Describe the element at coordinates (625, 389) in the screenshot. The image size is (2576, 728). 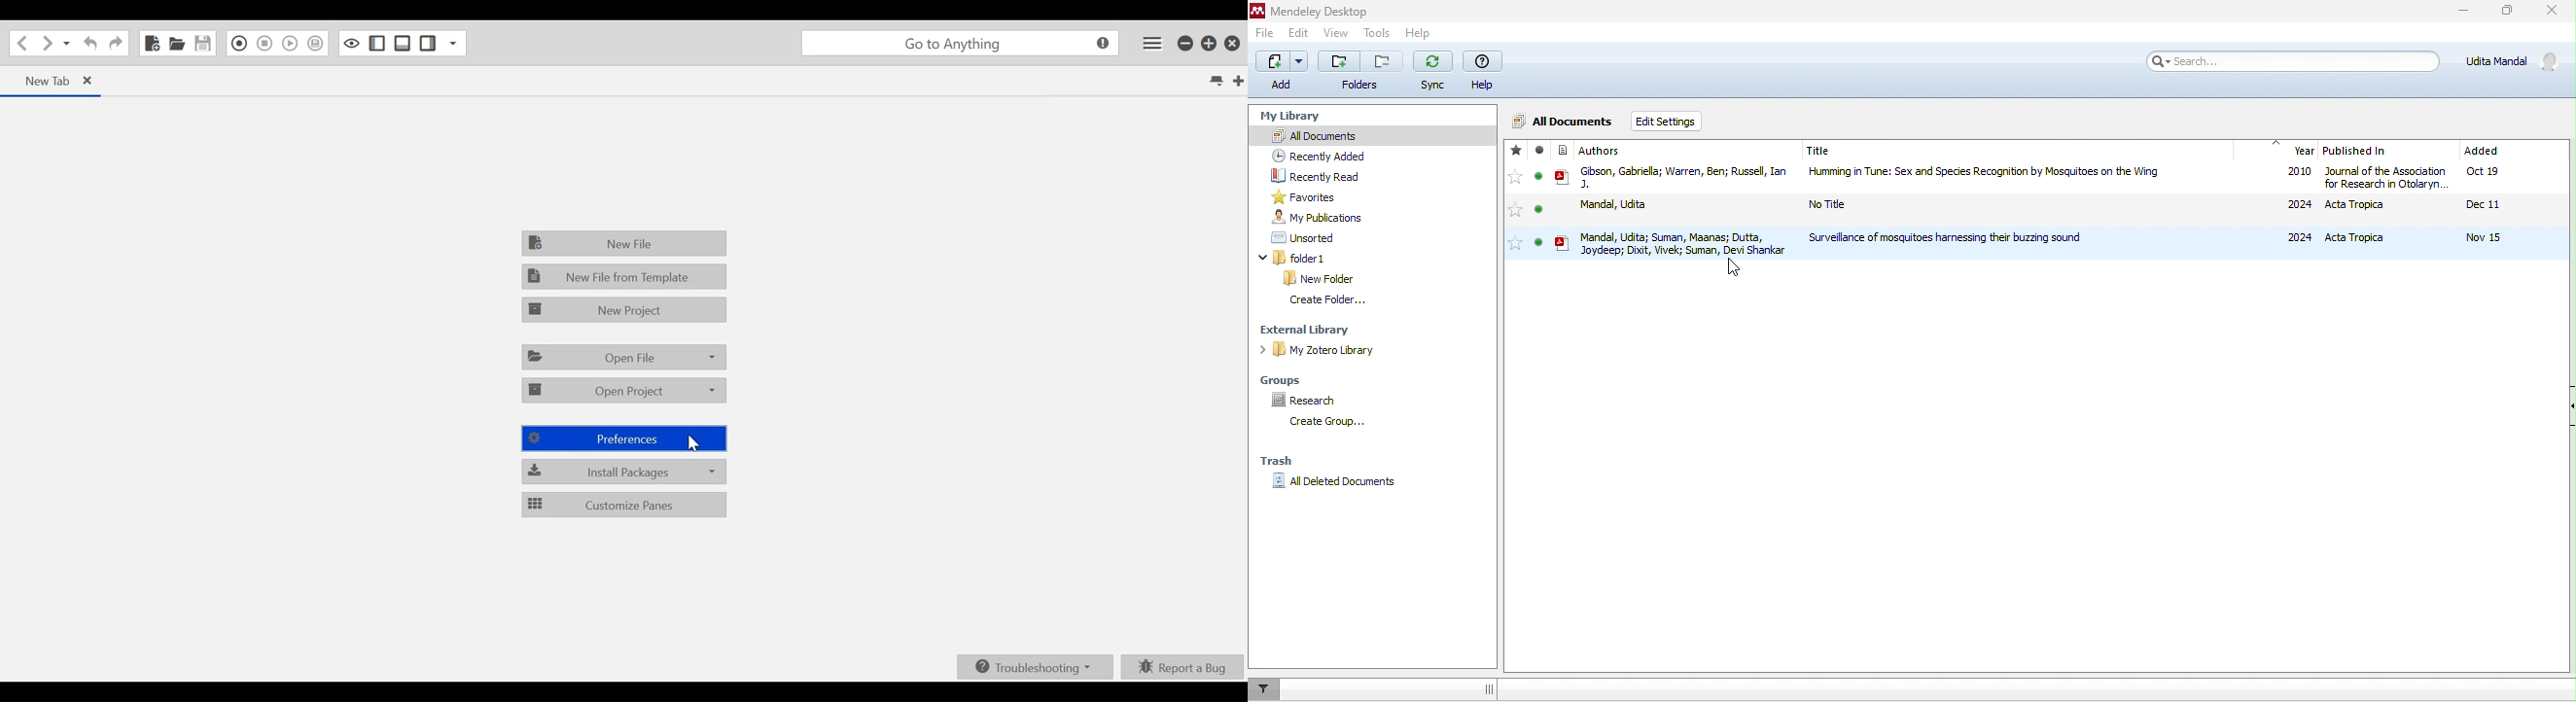
I see `Open Project ` at that location.